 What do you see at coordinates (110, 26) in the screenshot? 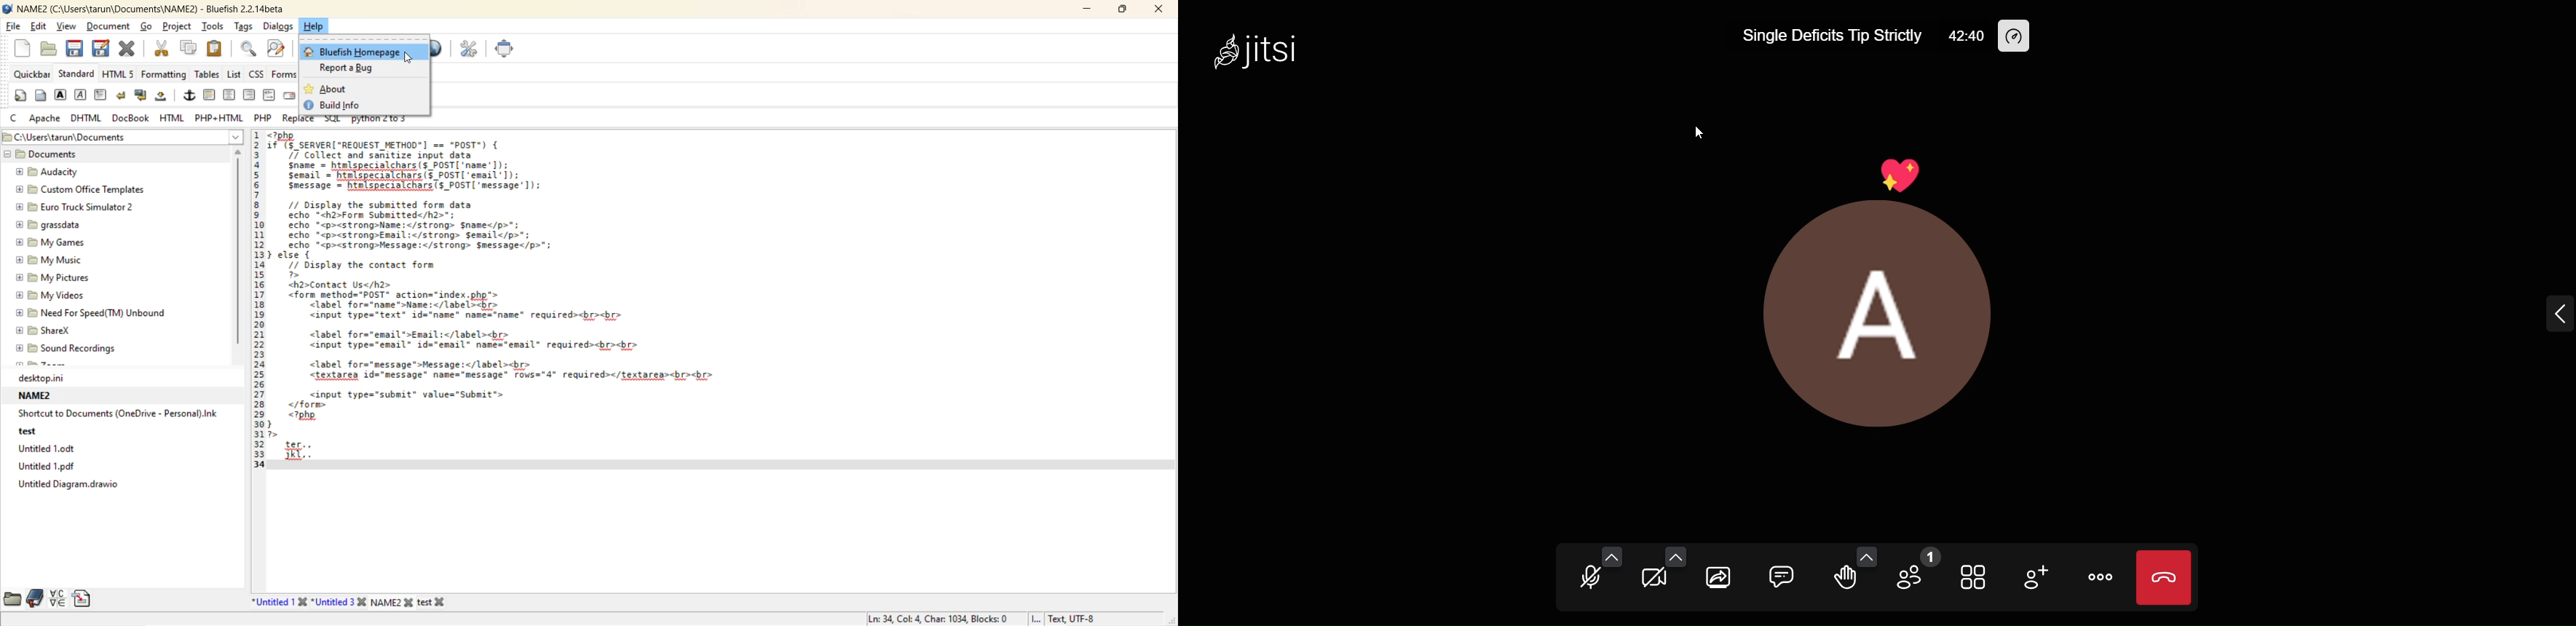
I see `document` at bounding box center [110, 26].